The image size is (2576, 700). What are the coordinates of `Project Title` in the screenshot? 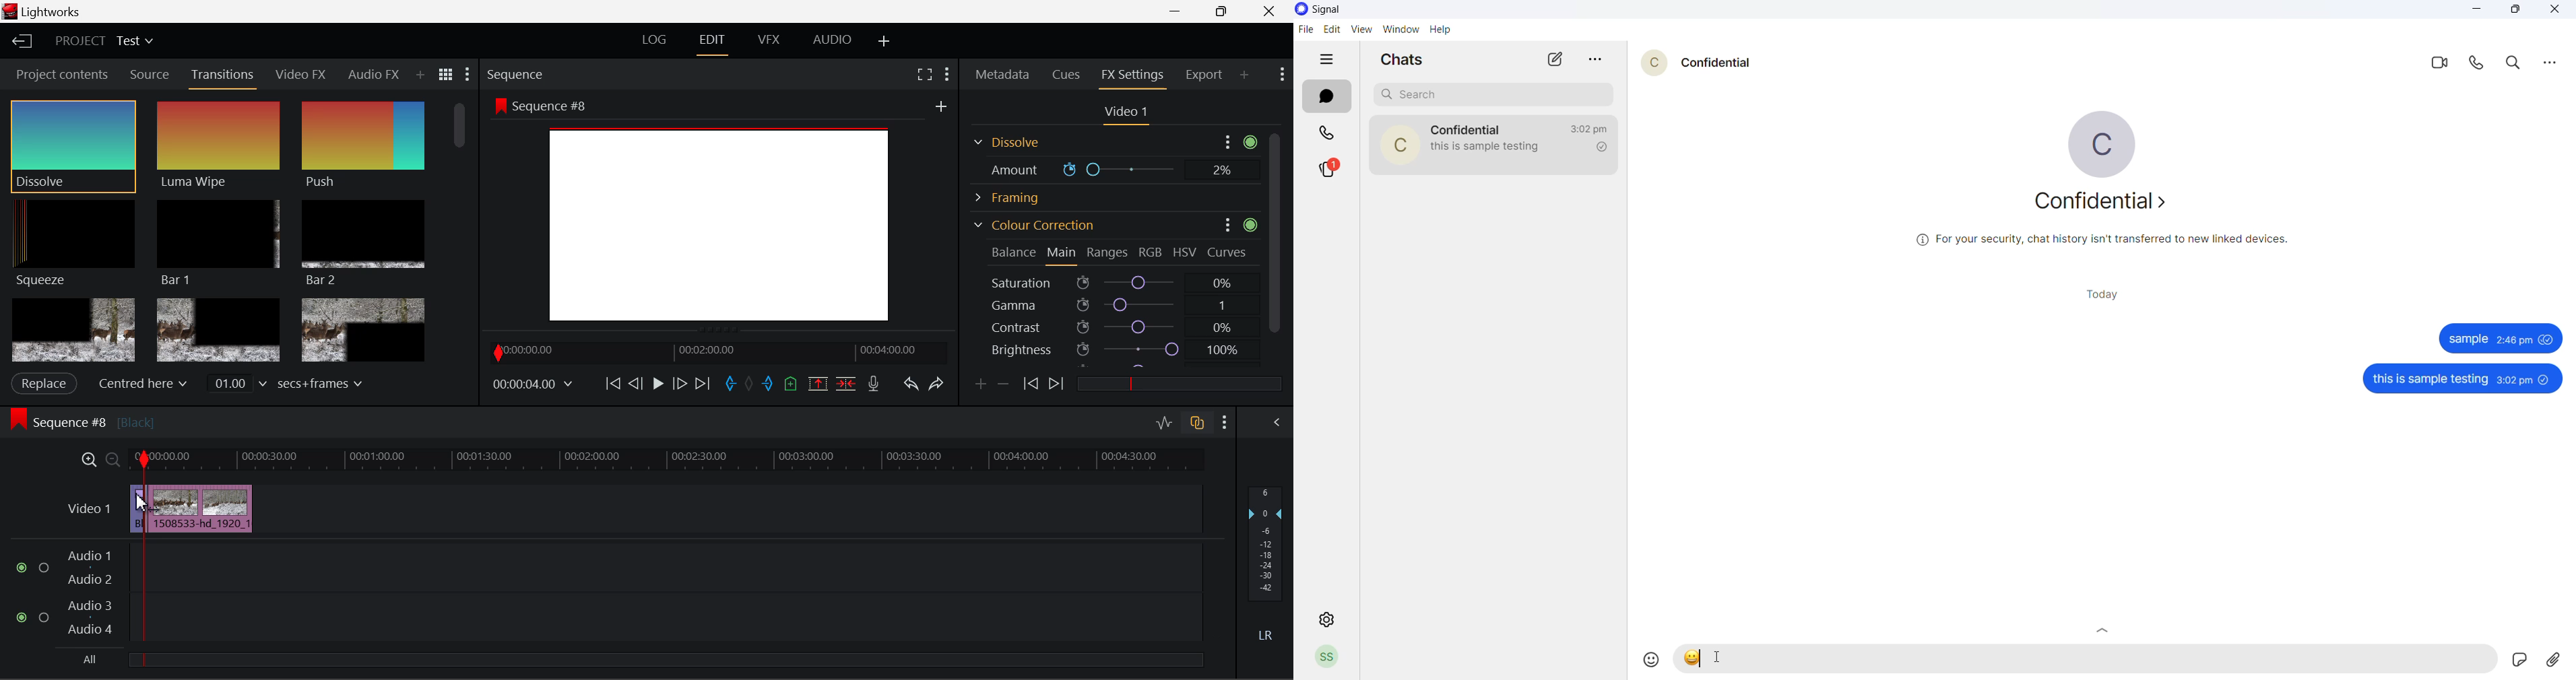 It's located at (104, 42).